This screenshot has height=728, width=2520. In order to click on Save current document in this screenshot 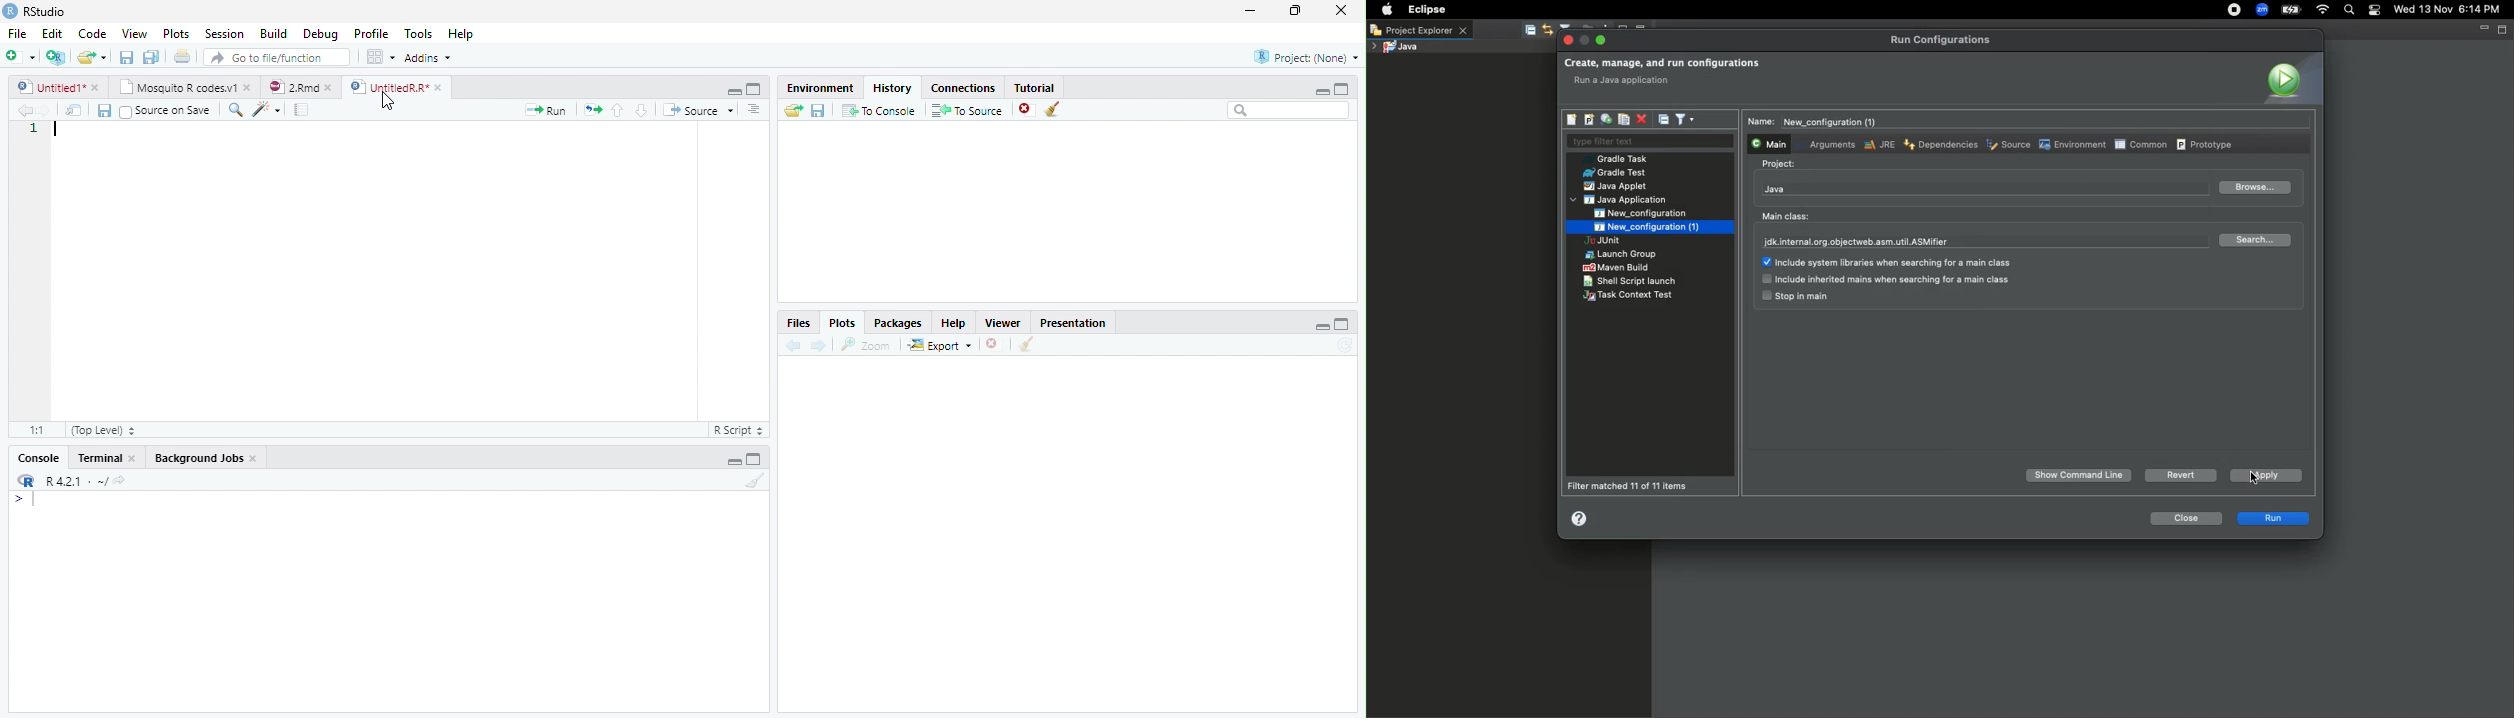, I will do `click(127, 57)`.